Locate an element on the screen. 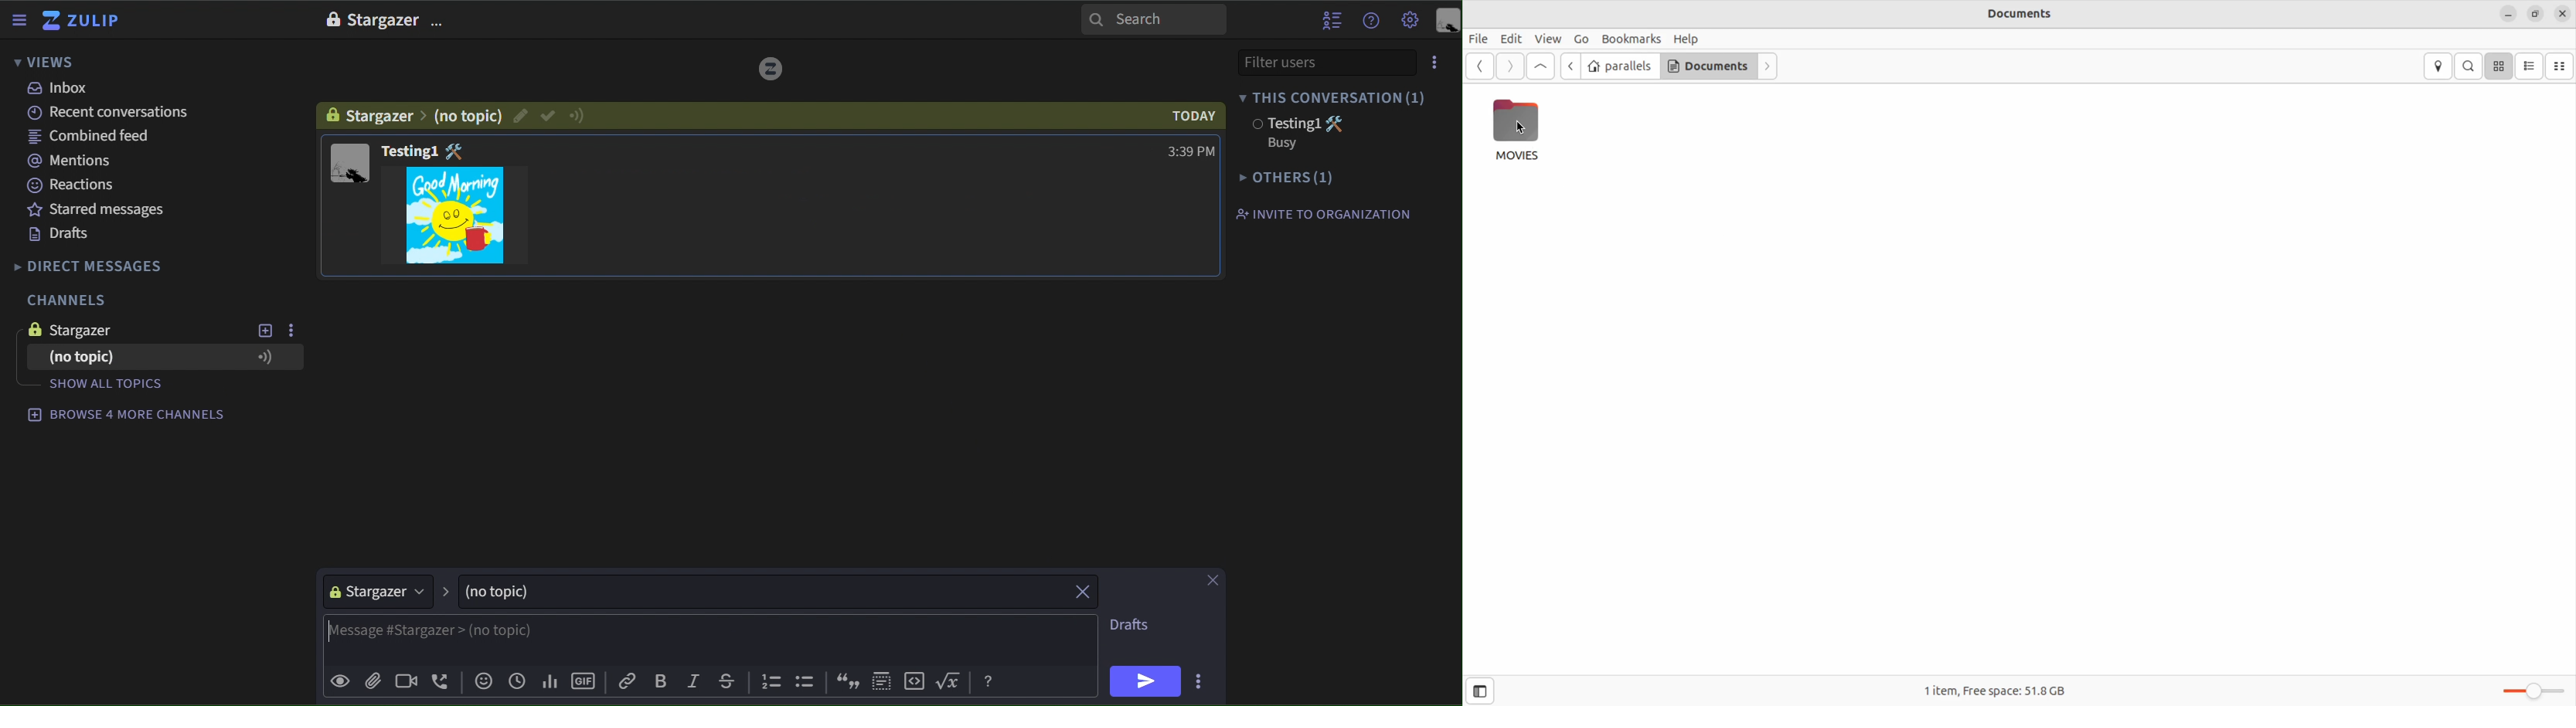 This screenshot has width=2576, height=728. (no topic) is located at coordinates (761, 591).